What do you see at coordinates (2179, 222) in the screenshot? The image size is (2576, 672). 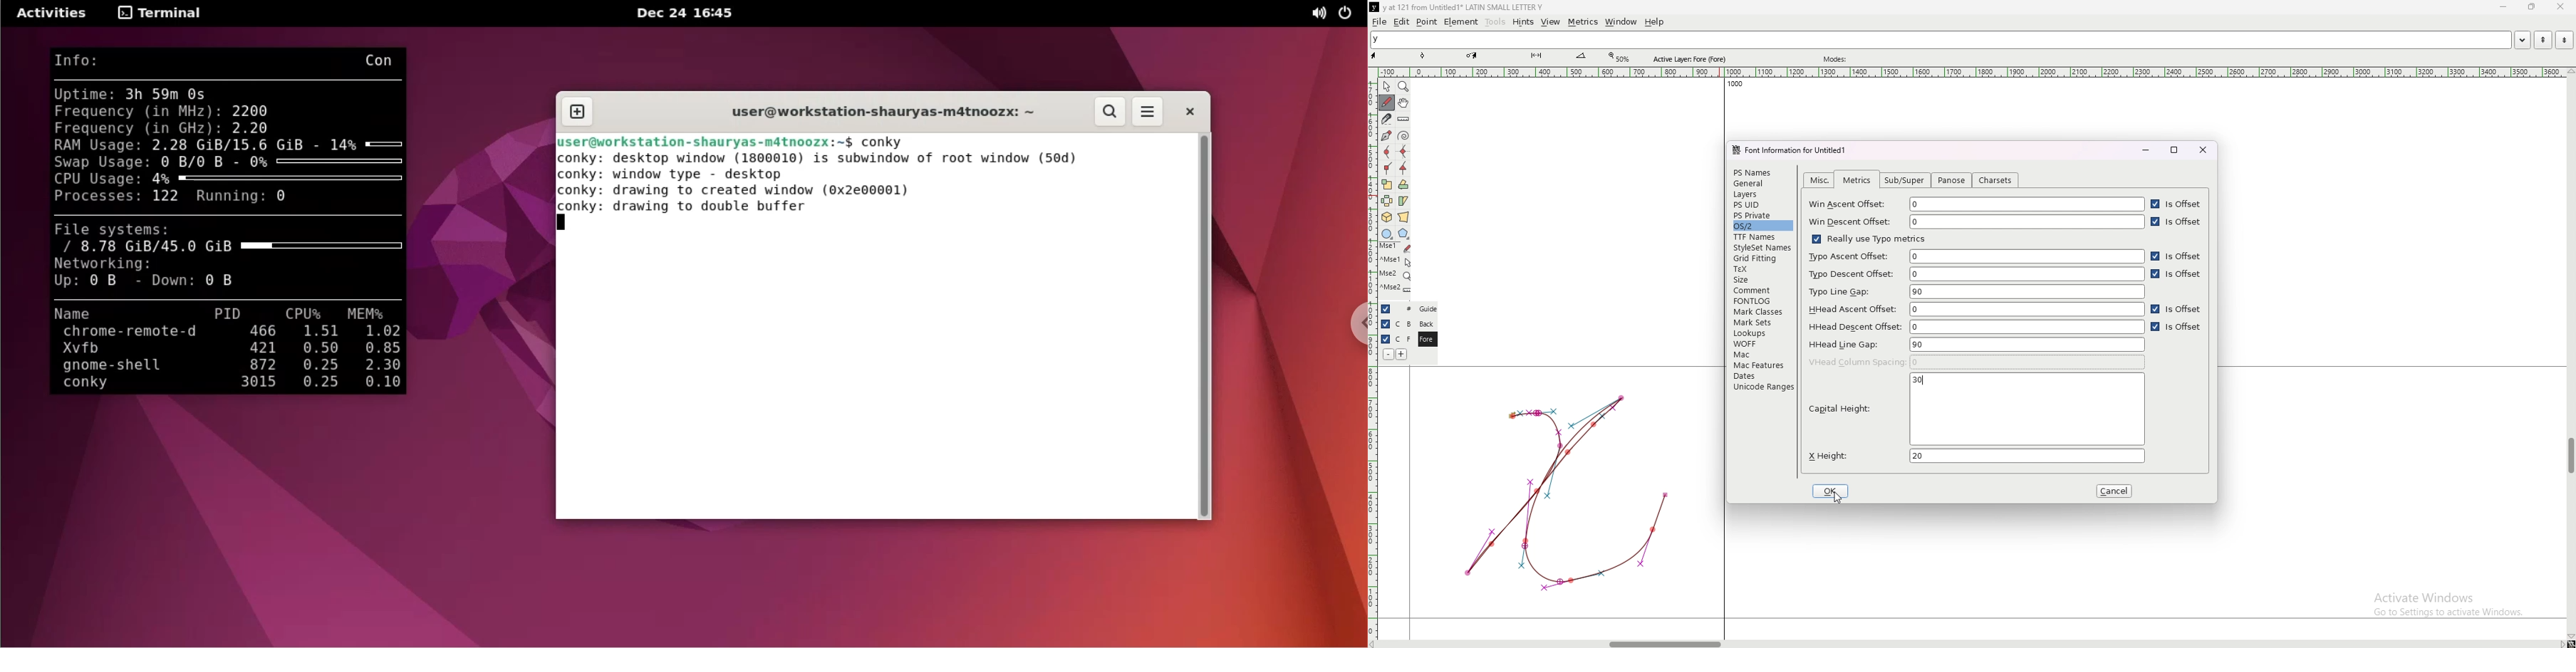 I see `is offset` at bounding box center [2179, 222].